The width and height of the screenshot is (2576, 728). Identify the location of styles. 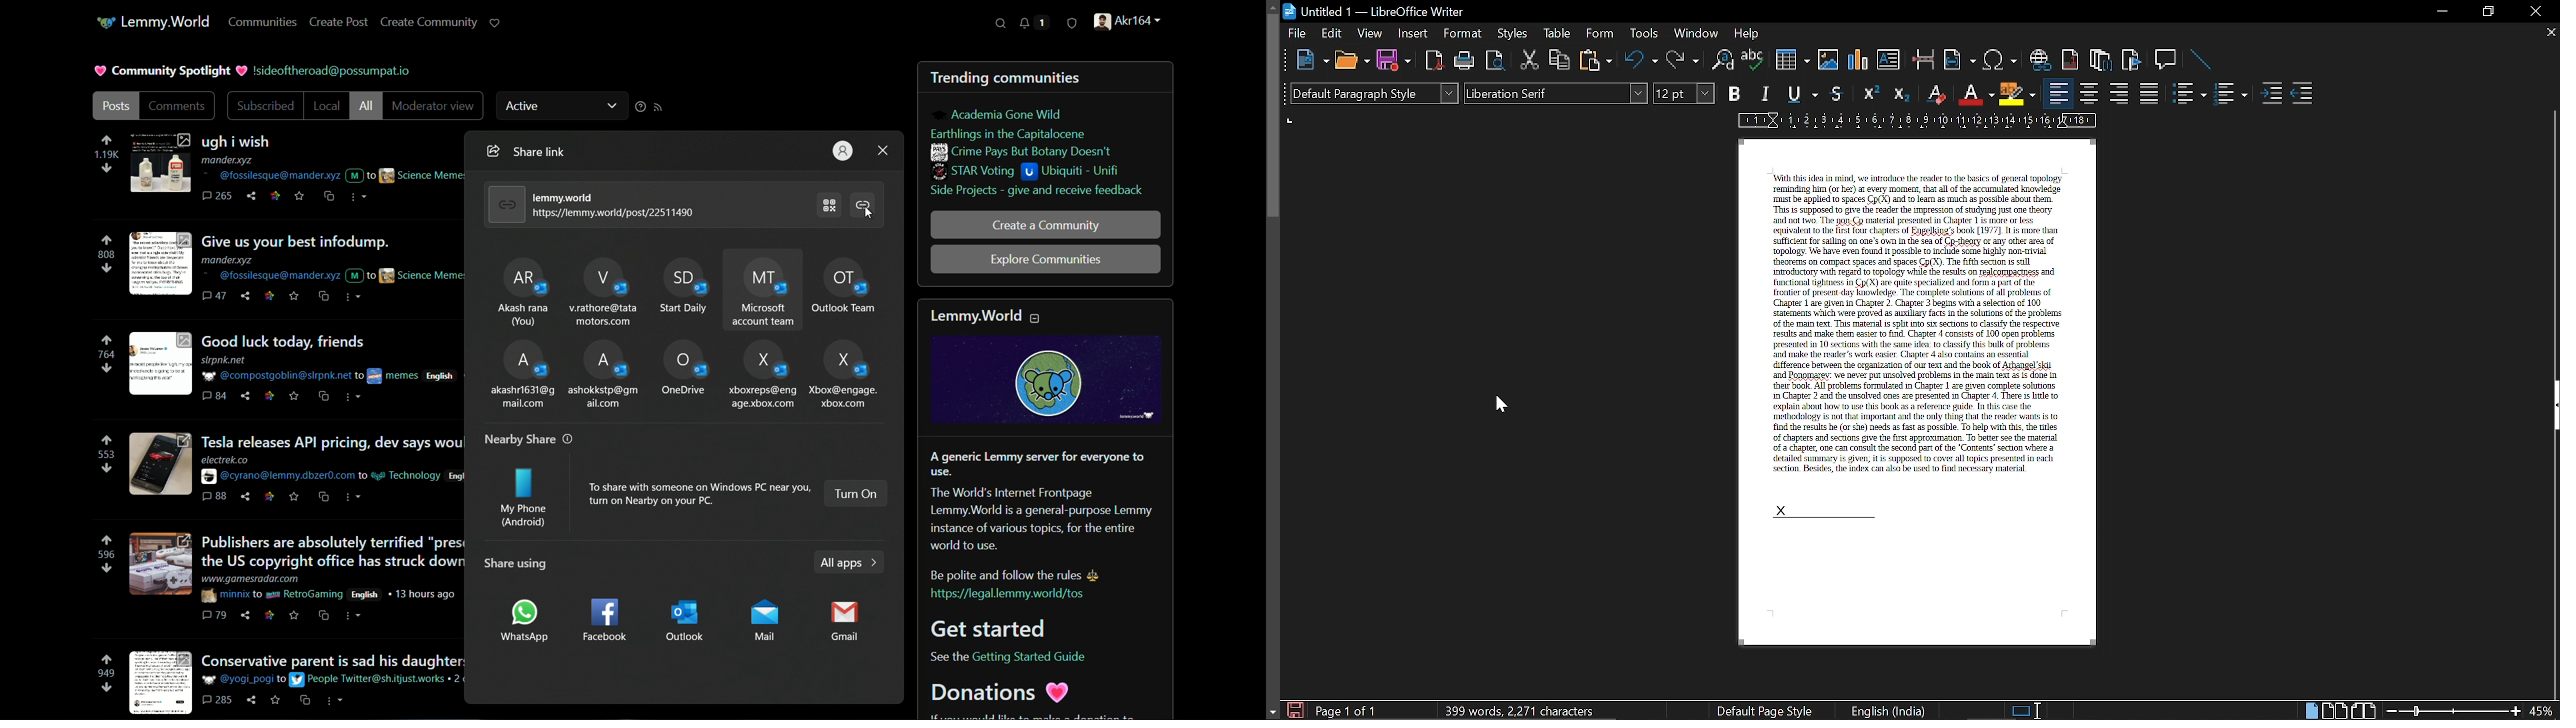
(1512, 34).